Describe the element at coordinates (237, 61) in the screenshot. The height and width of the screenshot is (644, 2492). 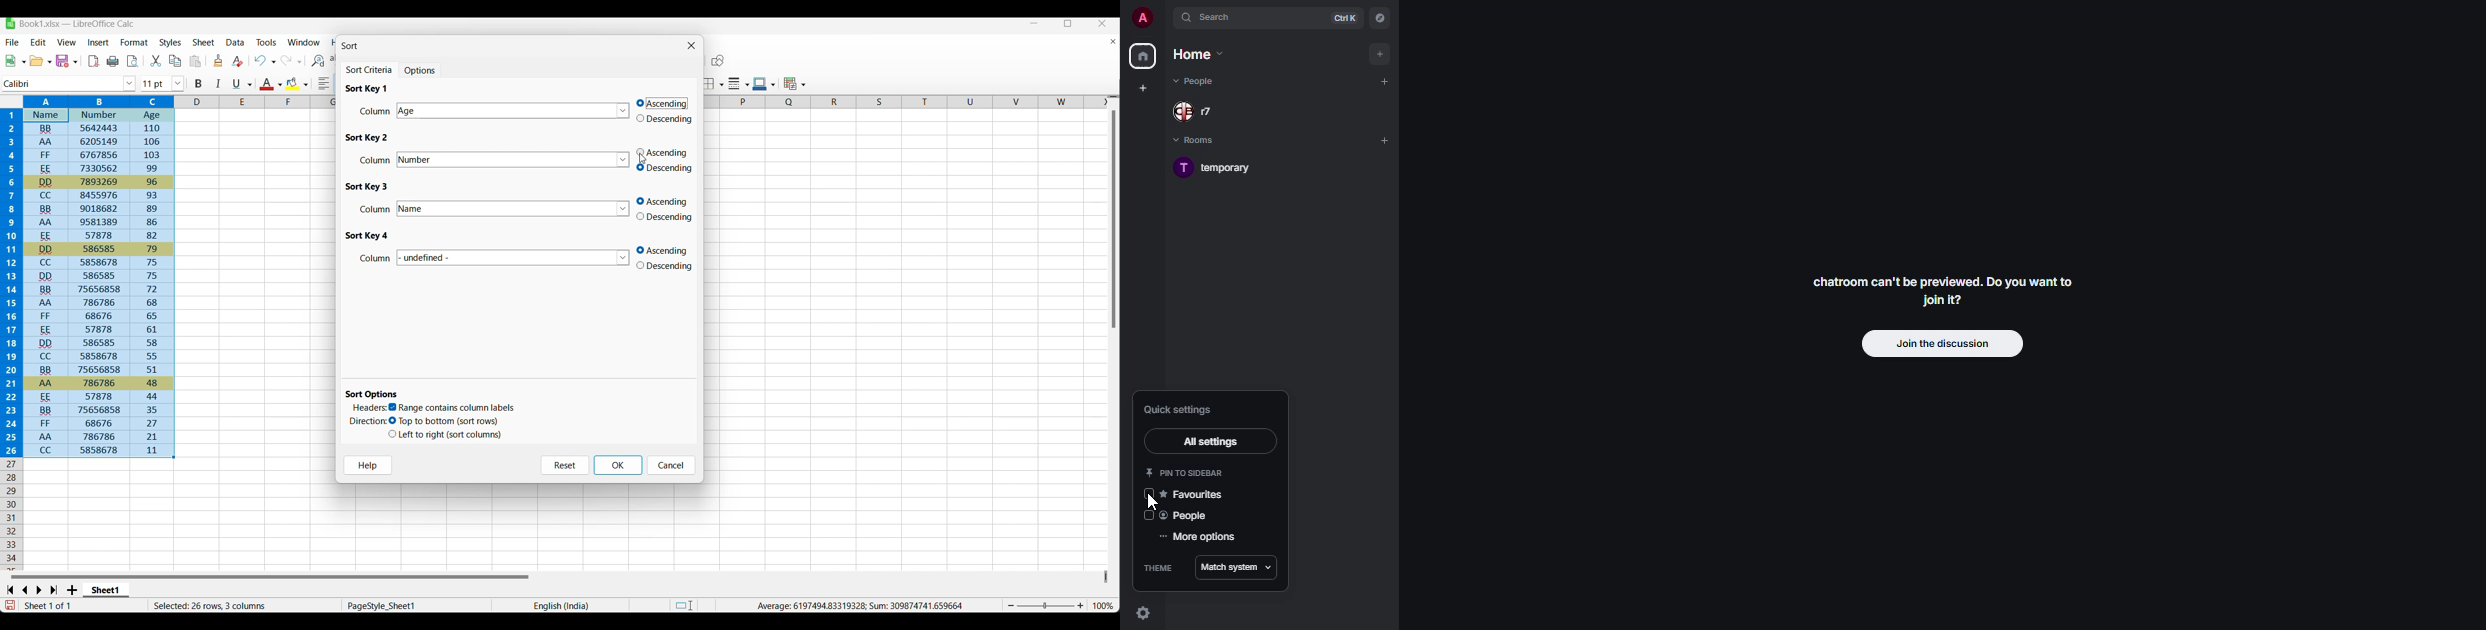
I see `Clear direct formatting` at that location.